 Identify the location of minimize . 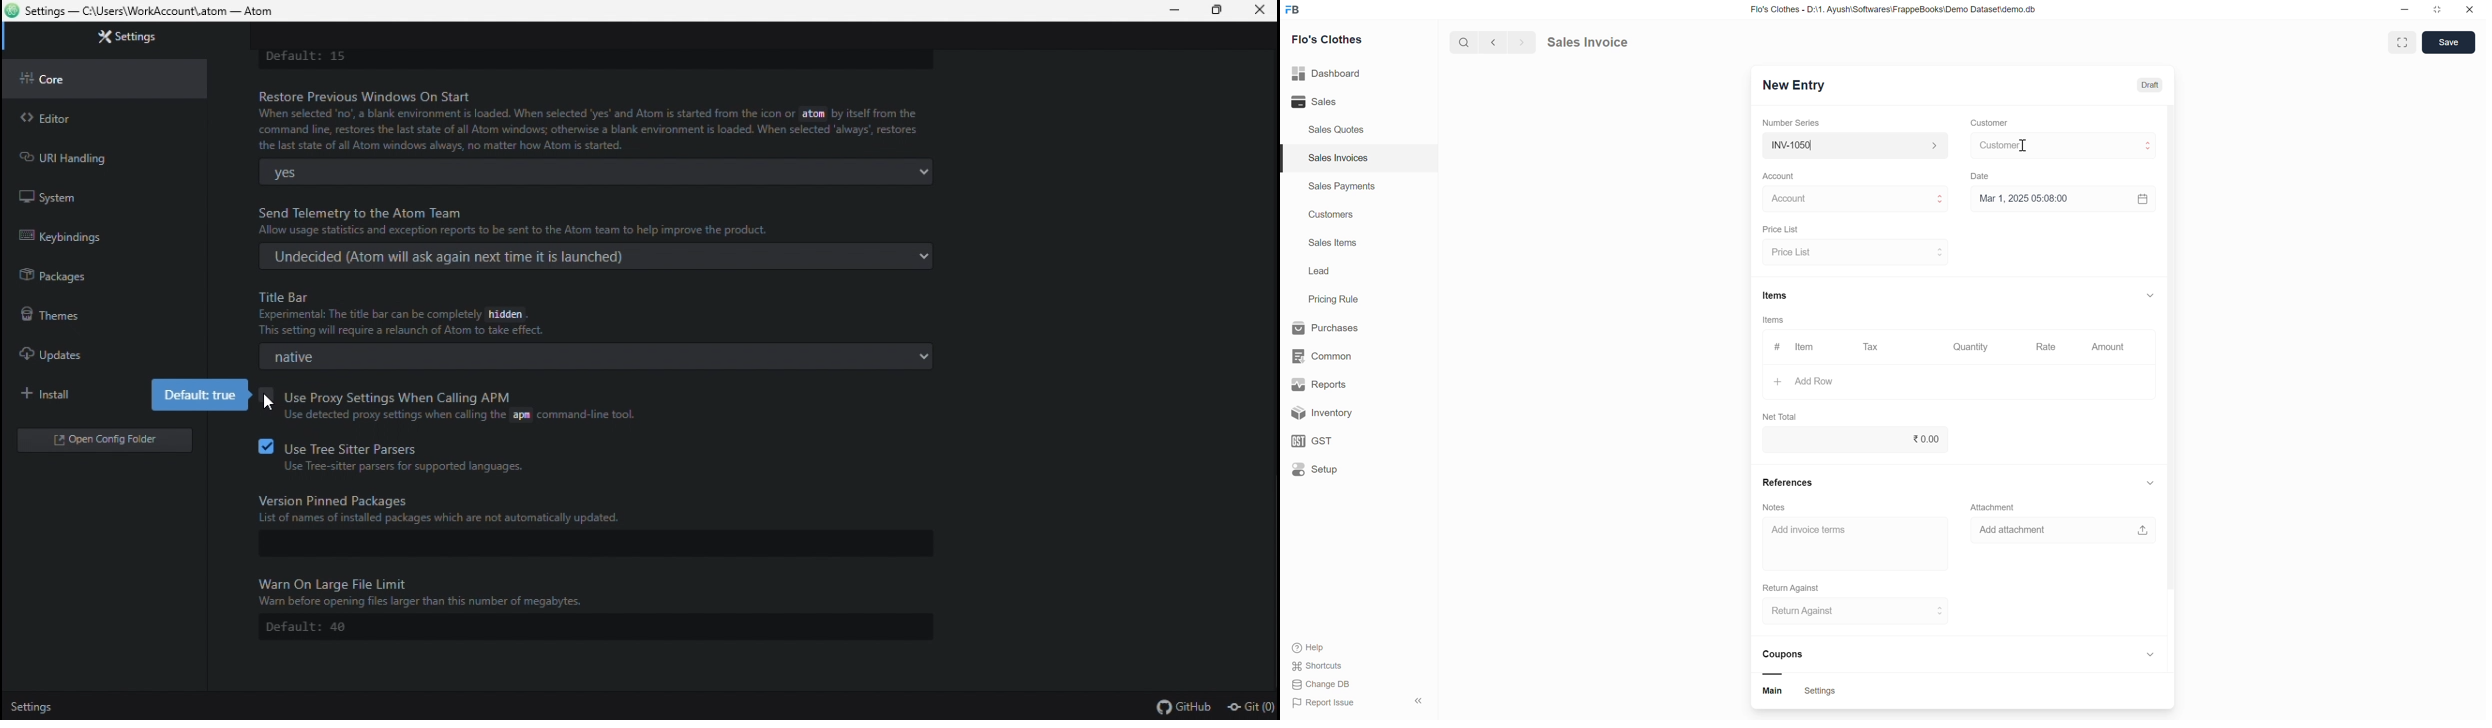
(2409, 11).